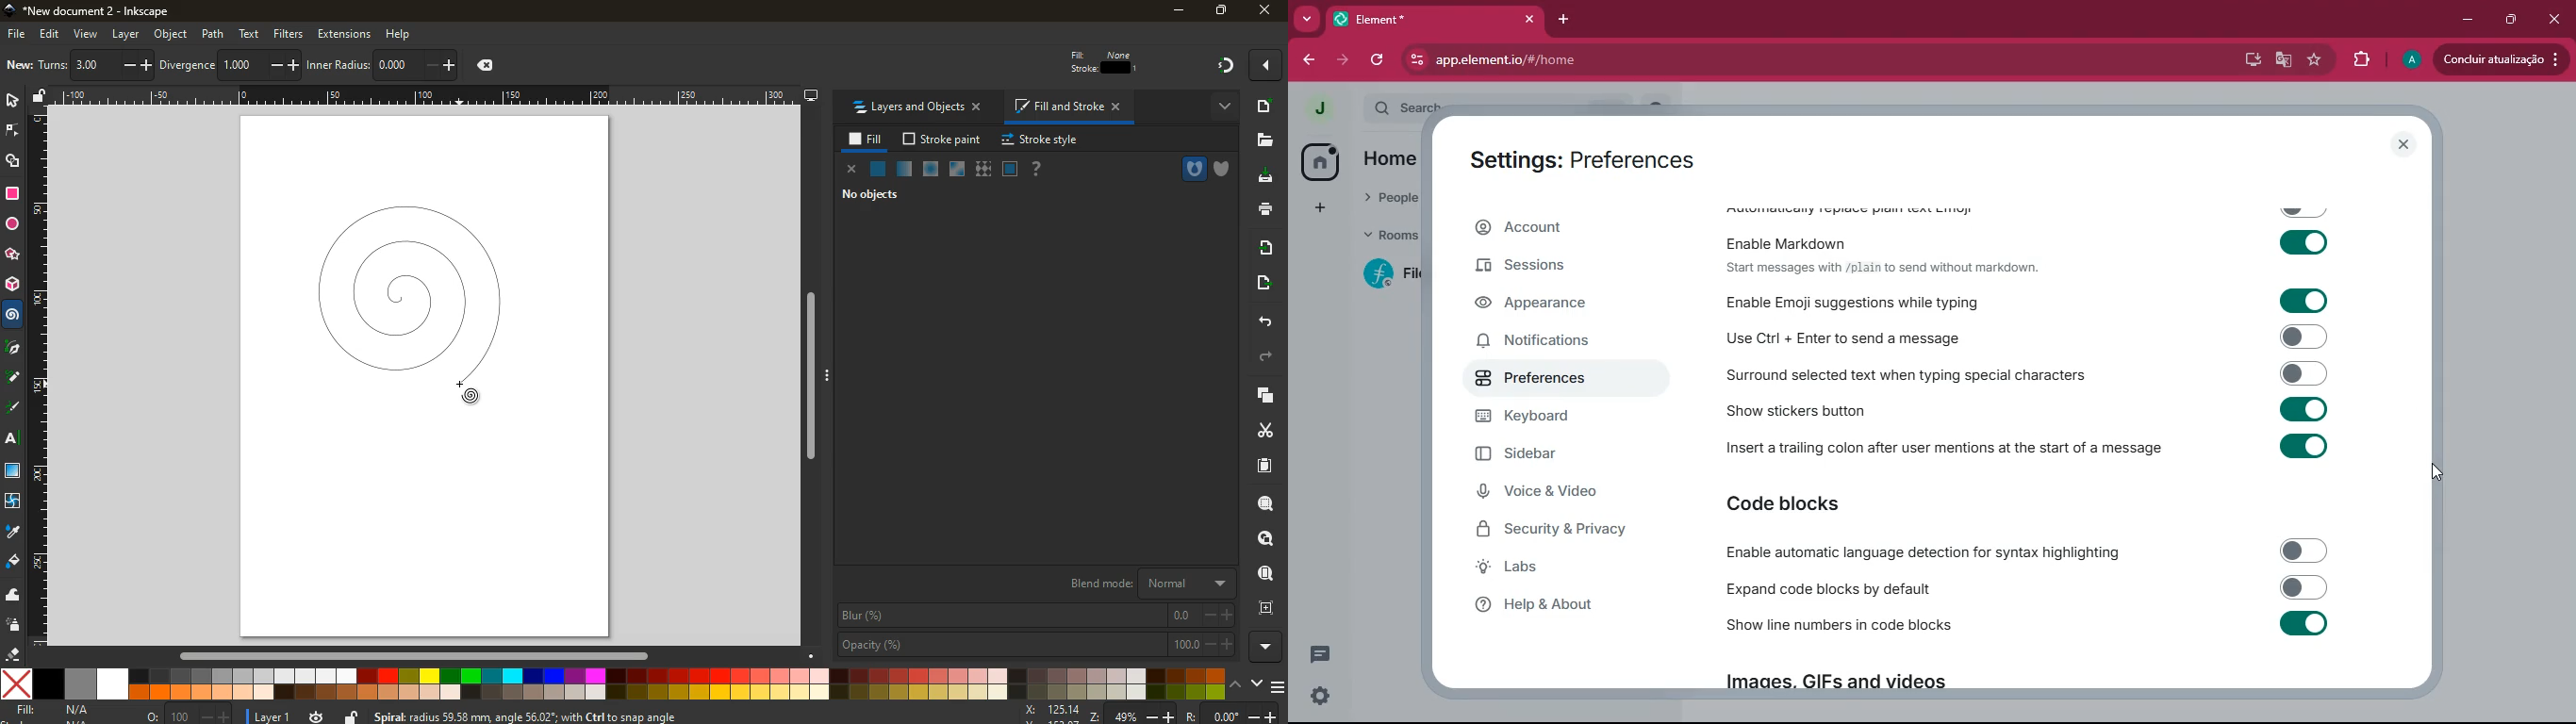 This screenshot has height=728, width=2576. Describe the element at coordinates (2360, 62) in the screenshot. I see `extensions` at that location.